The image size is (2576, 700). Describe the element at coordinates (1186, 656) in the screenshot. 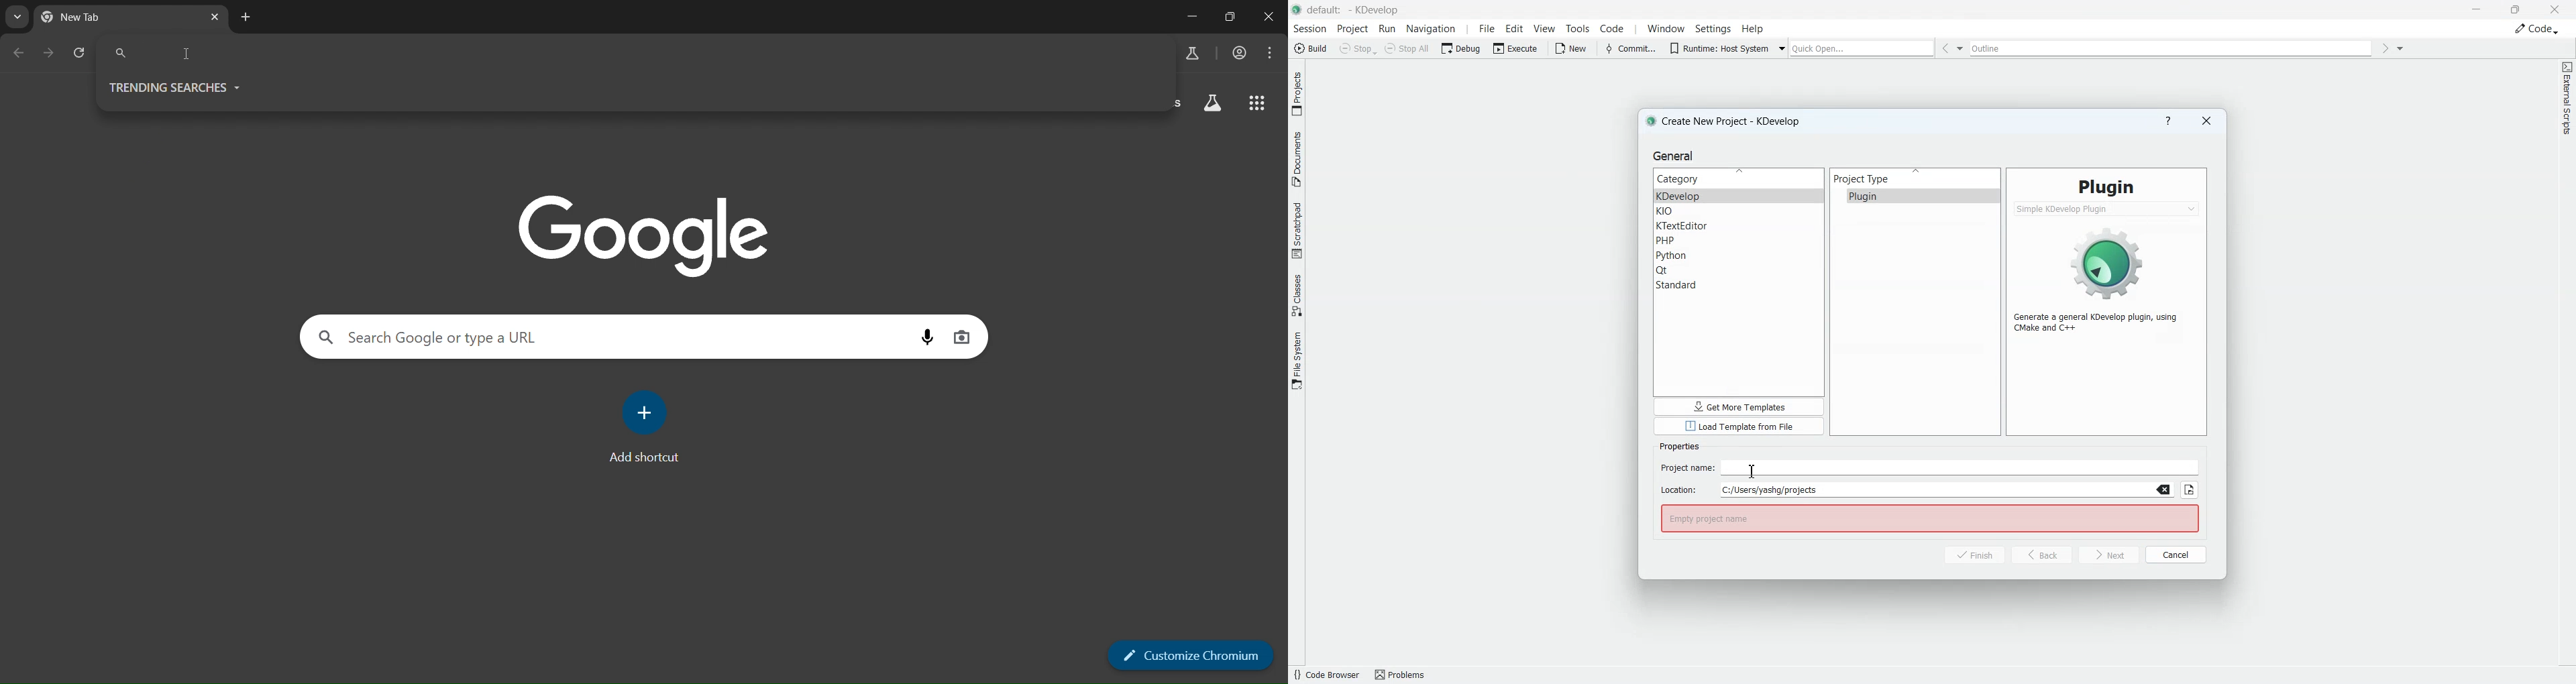

I see `customize chromium` at that location.